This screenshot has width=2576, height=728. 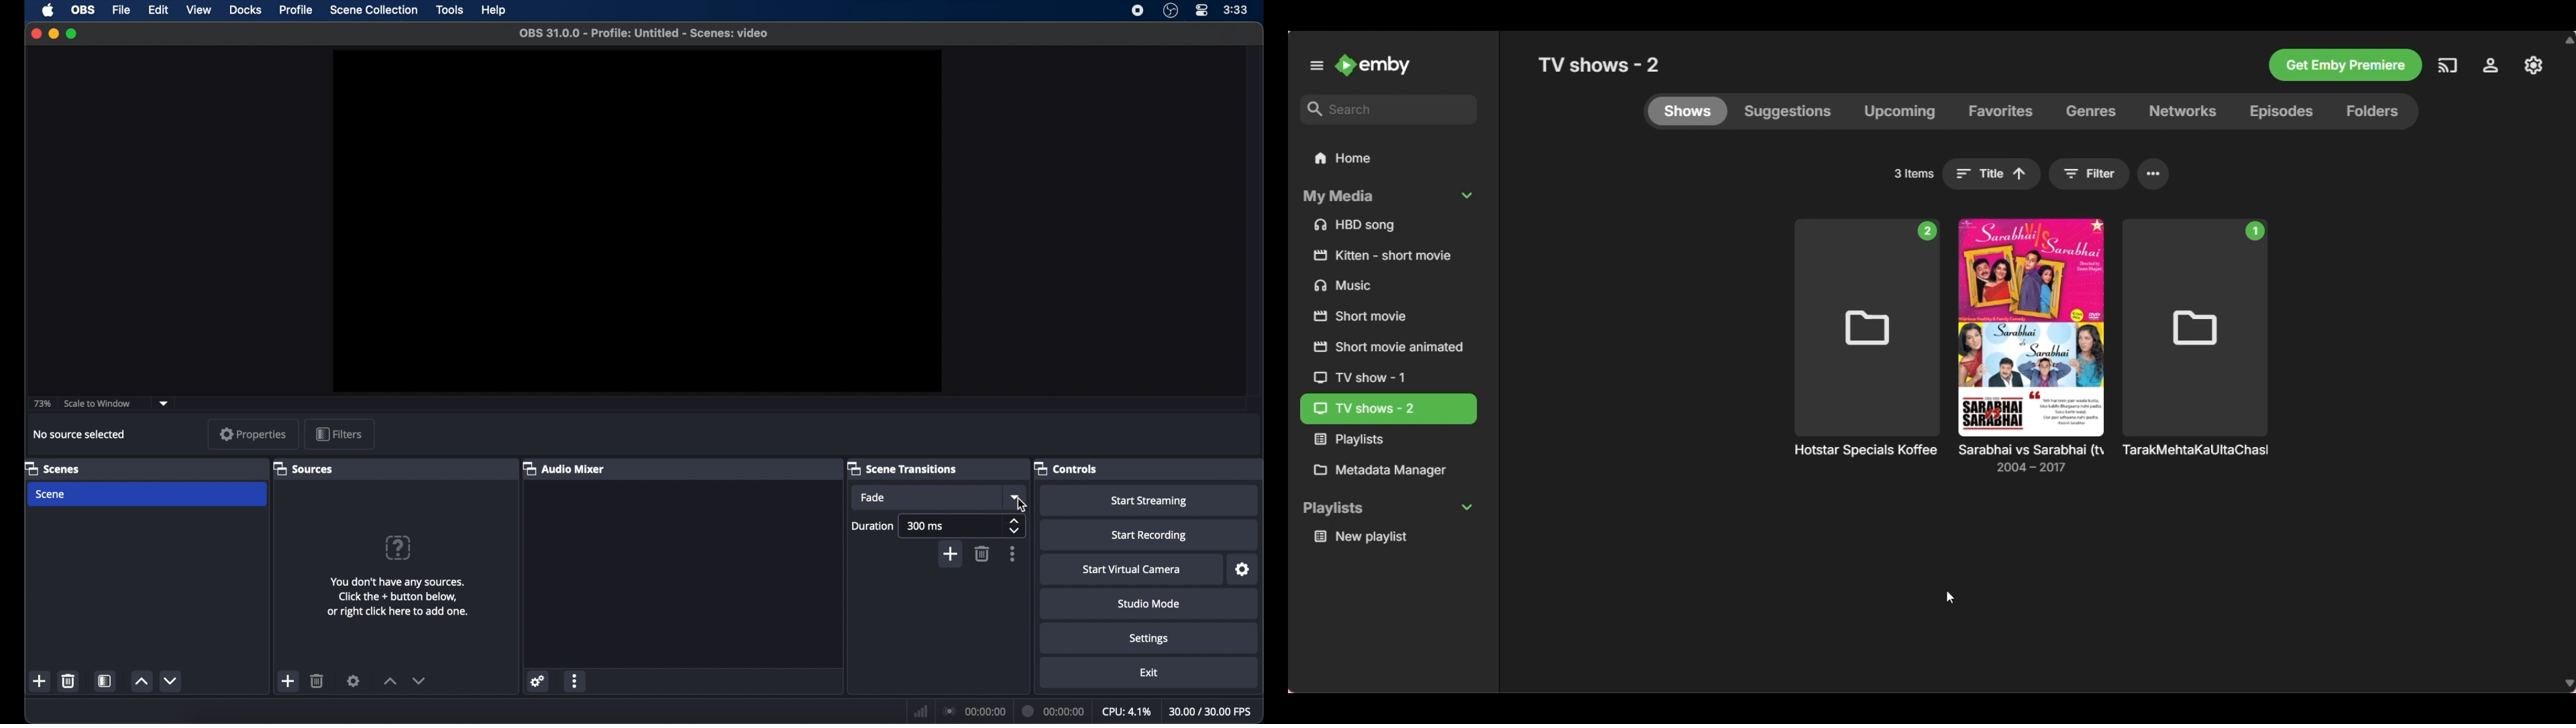 What do you see at coordinates (2344, 64) in the screenshot?
I see `` at bounding box center [2344, 64].